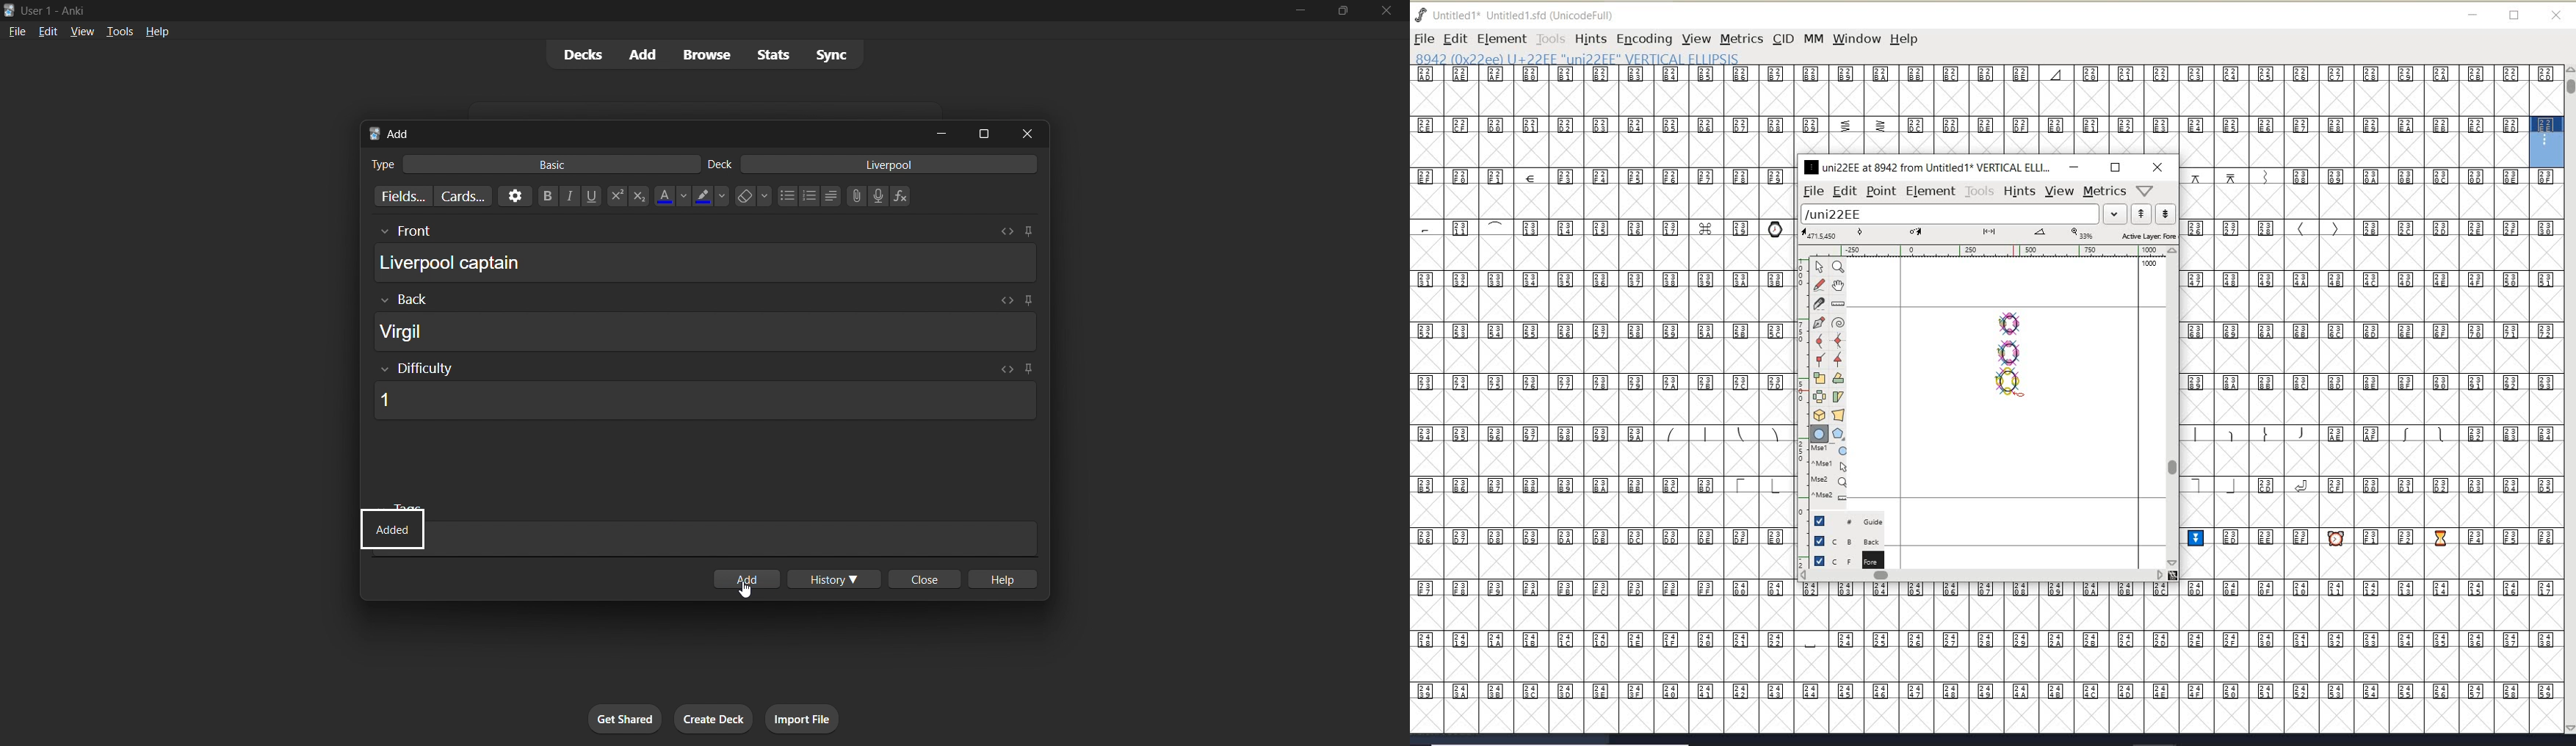 The image size is (2576, 756). I want to click on rotate the selection in 3d and project back to plane, so click(1819, 415).